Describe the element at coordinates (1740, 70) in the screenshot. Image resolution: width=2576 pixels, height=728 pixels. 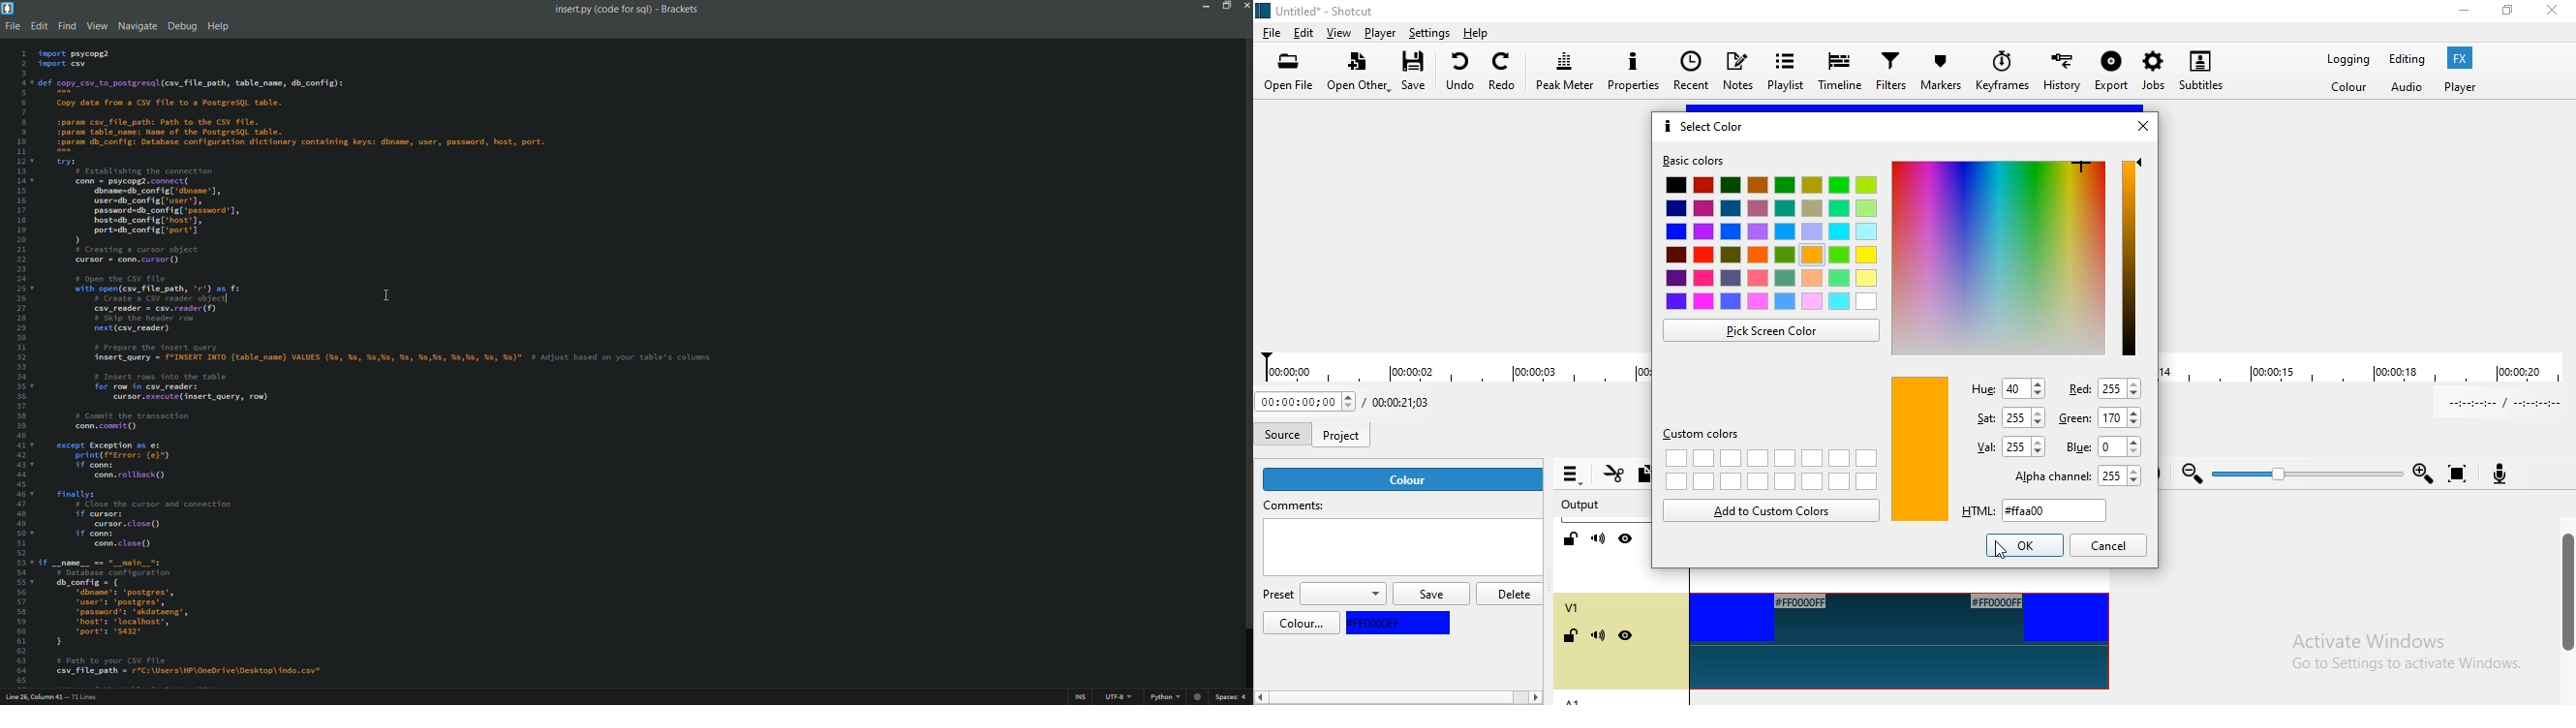
I see `Notes` at that location.